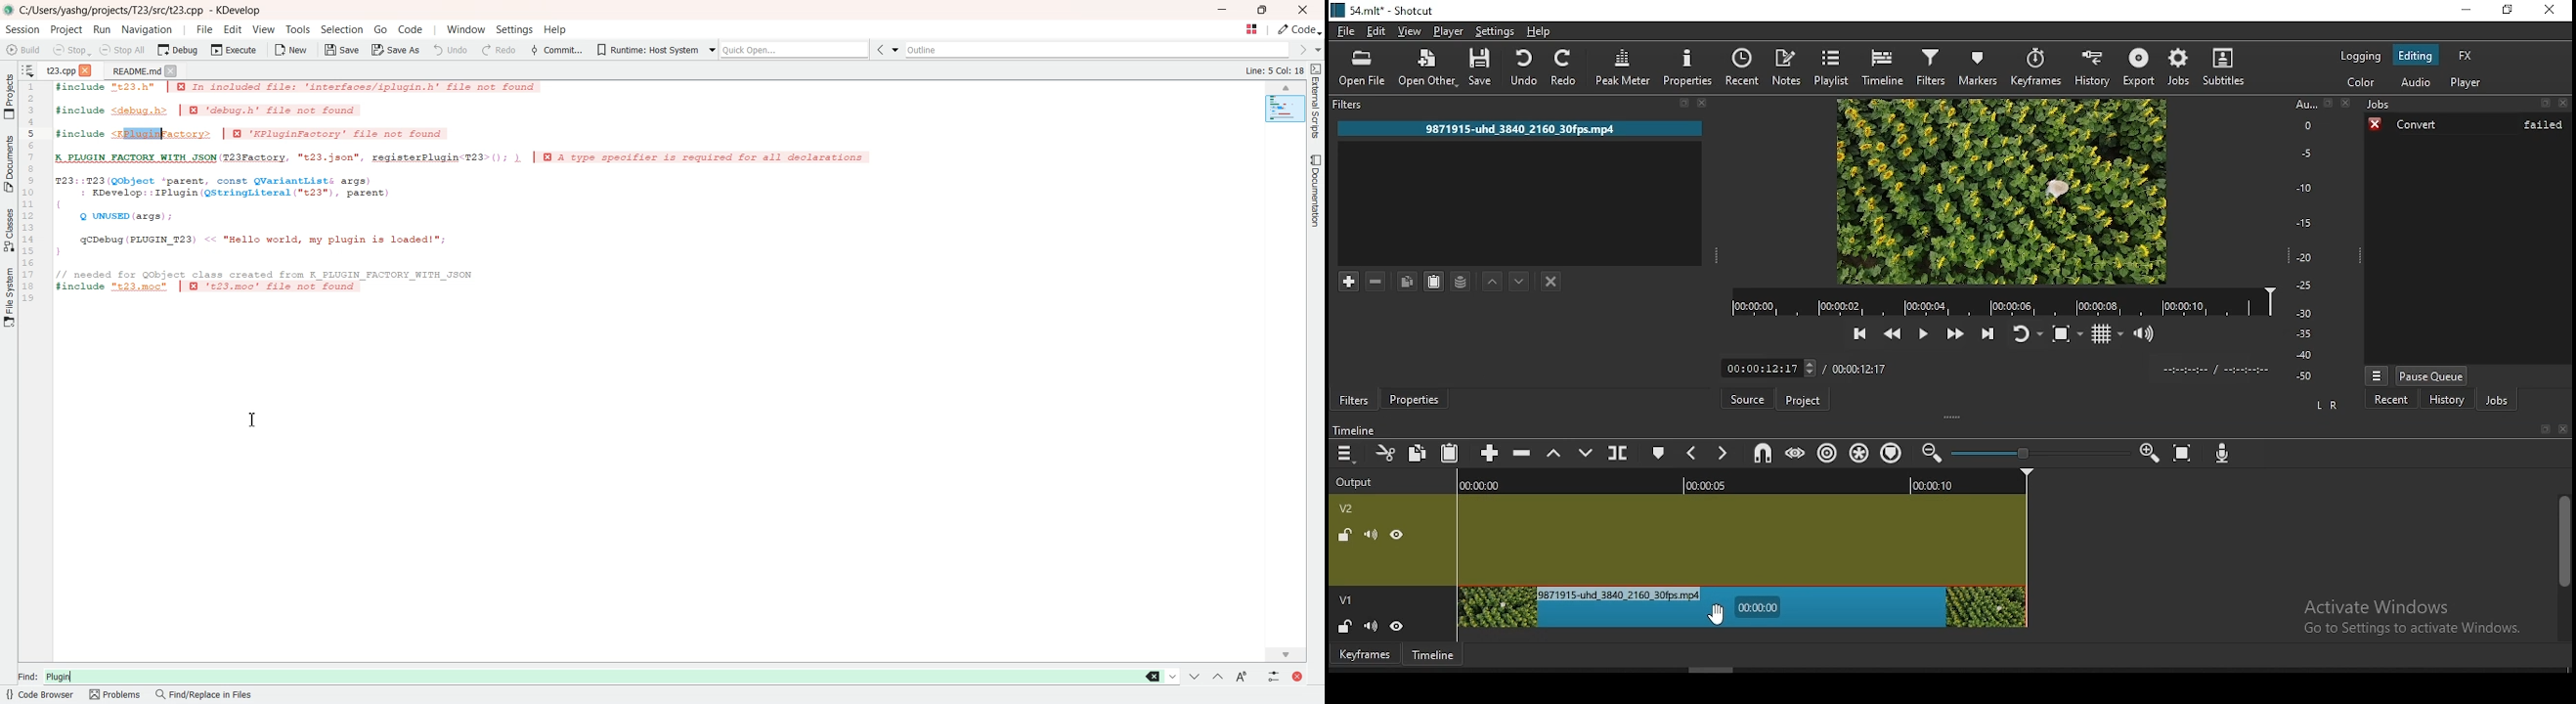 The width and height of the screenshot is (2576, 728). Describe the element at coordinates (1490, 456) in the screenshot. I see `append` at that location.